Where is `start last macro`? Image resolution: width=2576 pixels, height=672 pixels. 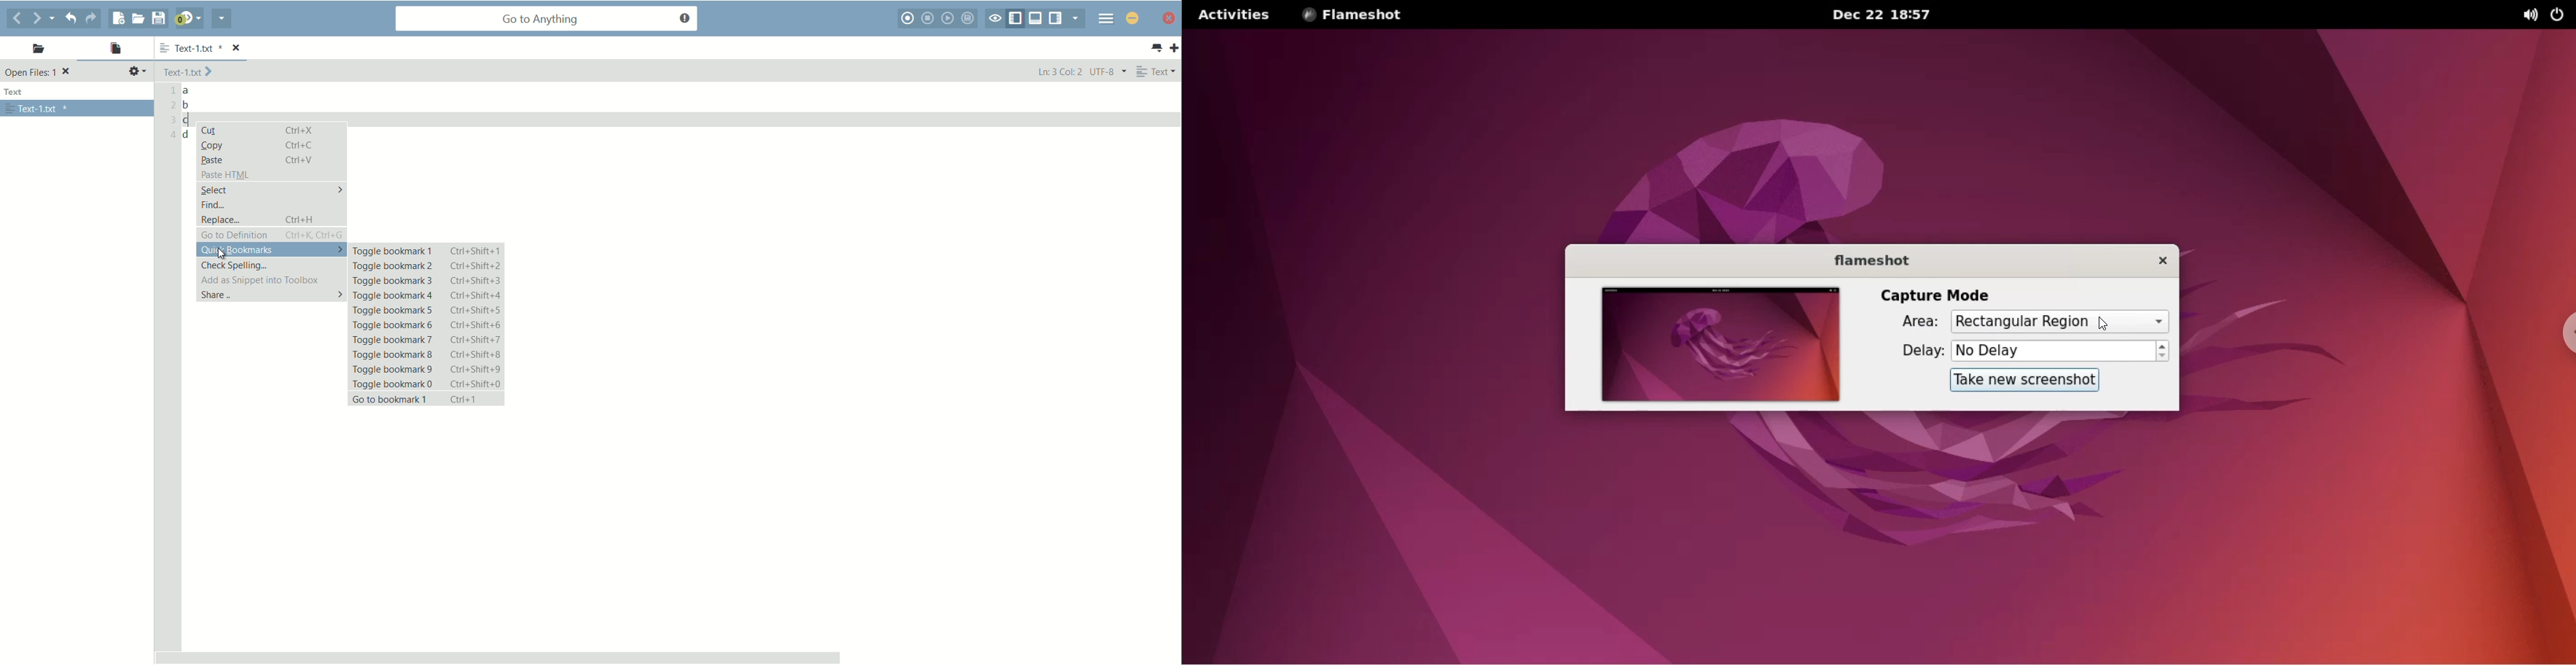
start last macro is located at coordinates (948, 19).